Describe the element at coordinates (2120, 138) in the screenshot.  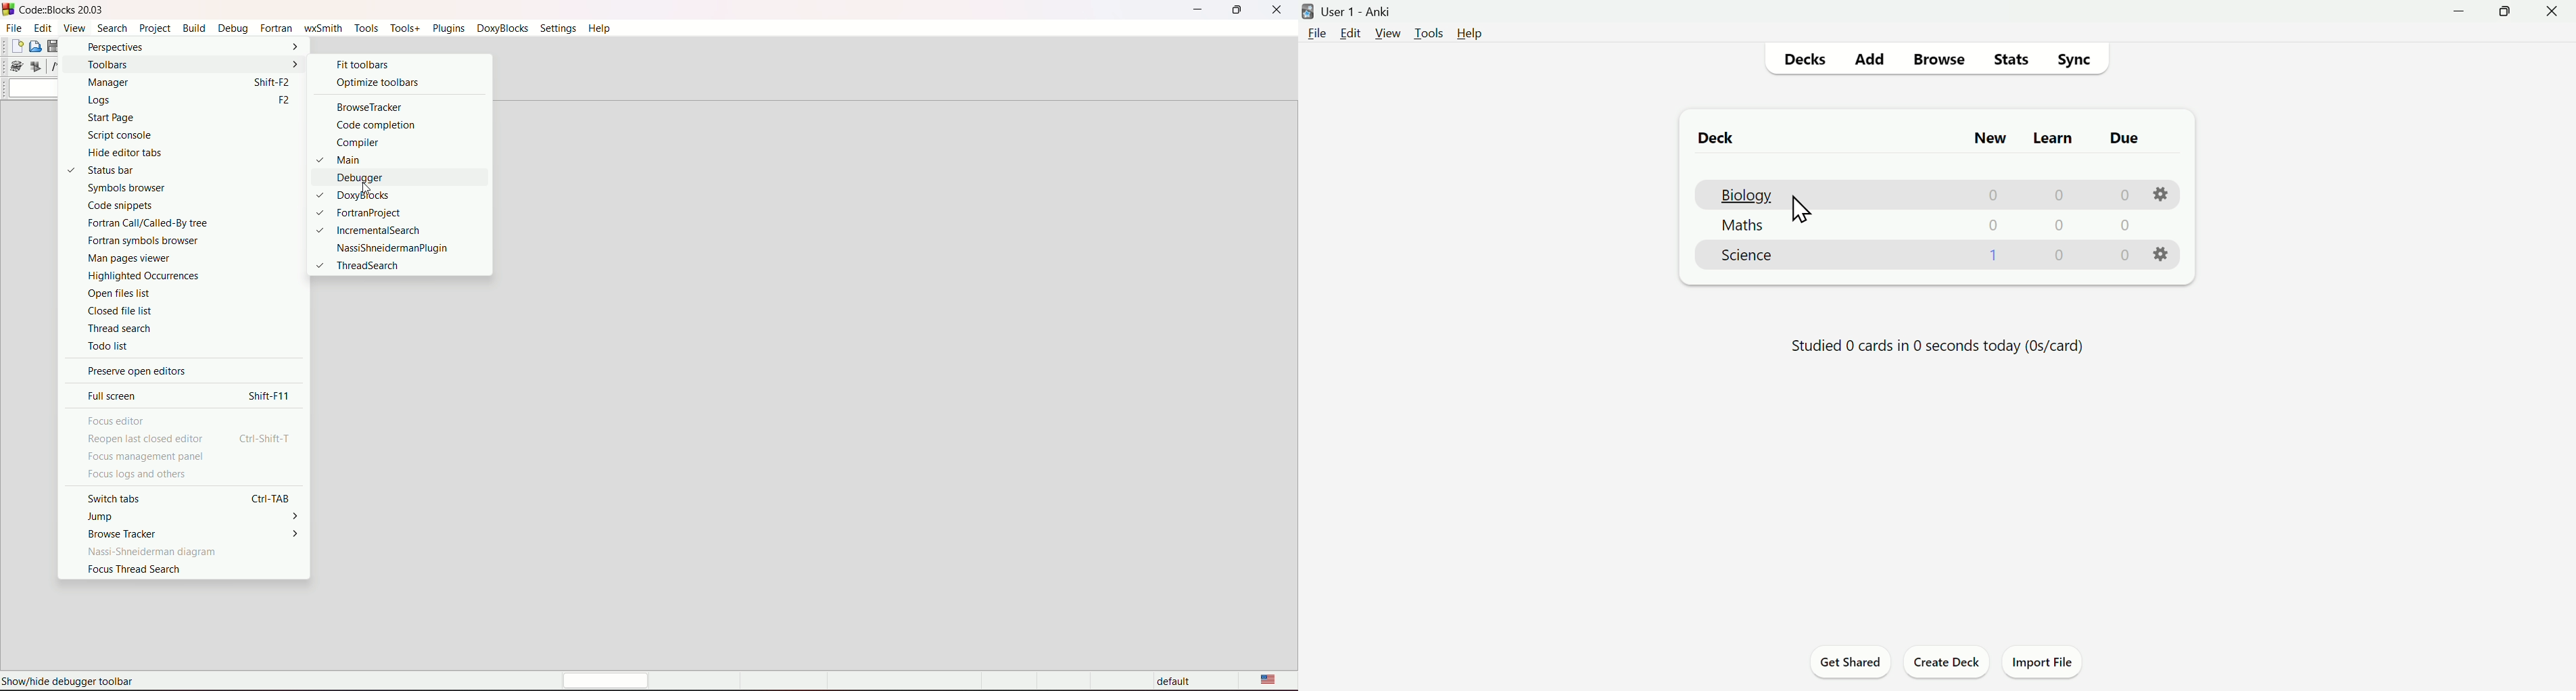
I see `Due` at that location.